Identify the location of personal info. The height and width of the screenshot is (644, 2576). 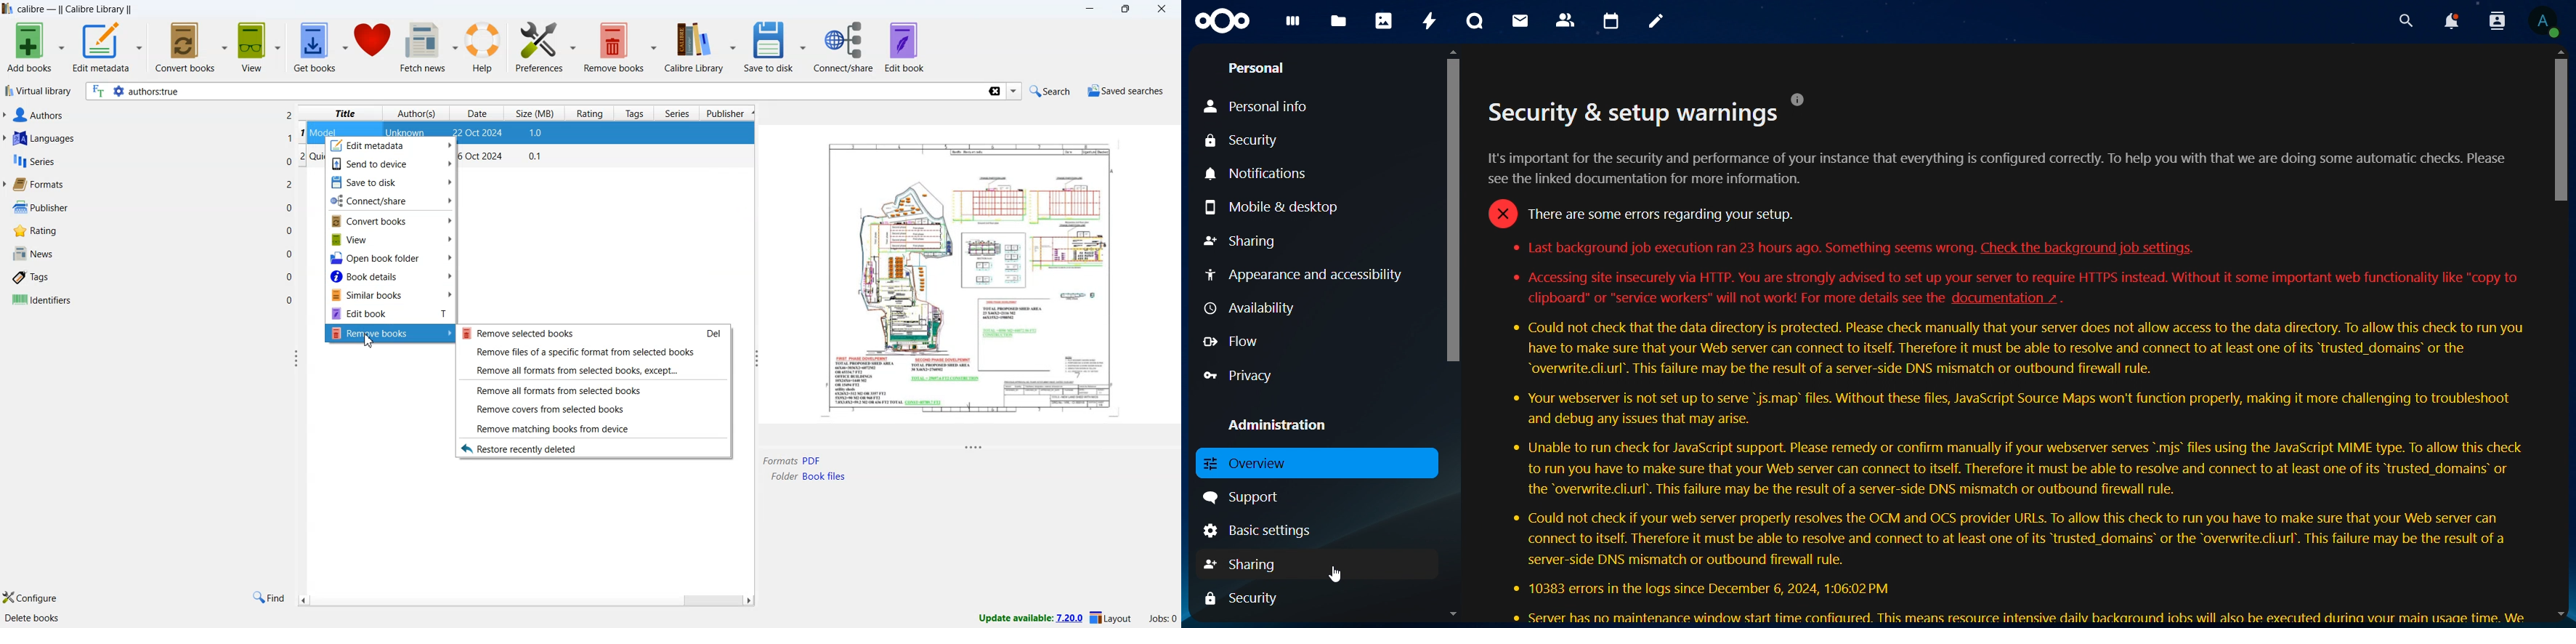
(1261, 107).